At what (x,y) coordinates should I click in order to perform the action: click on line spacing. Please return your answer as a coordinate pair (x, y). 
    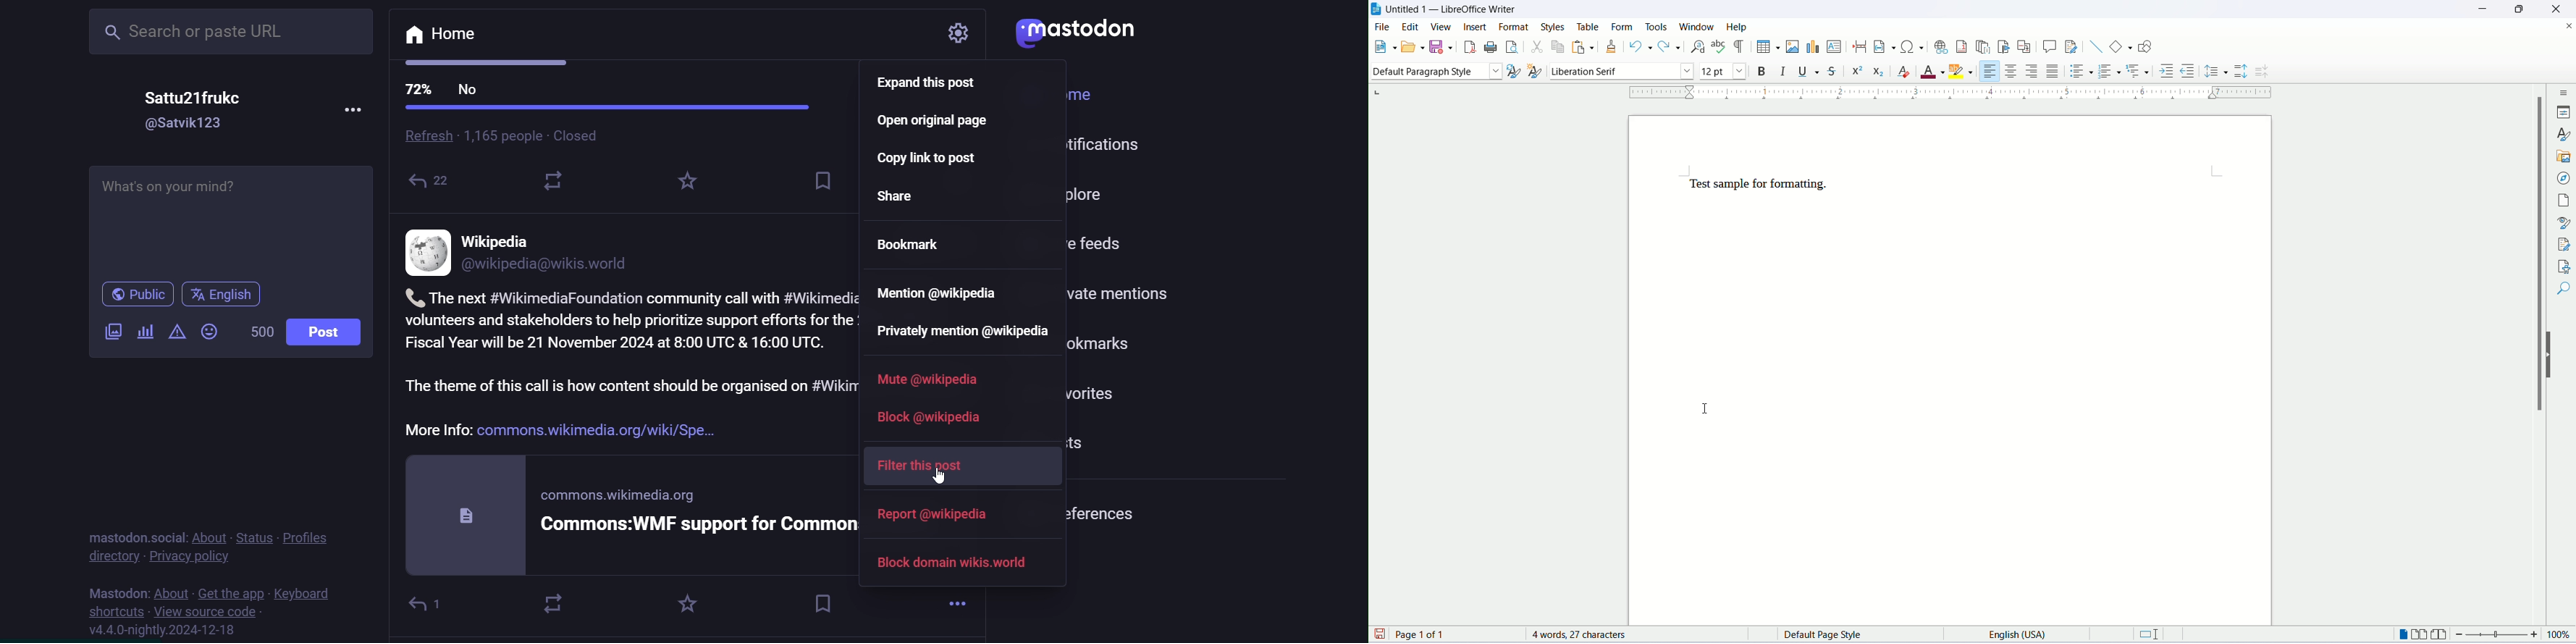
    Looking at the image, I should click on (2216, 70).